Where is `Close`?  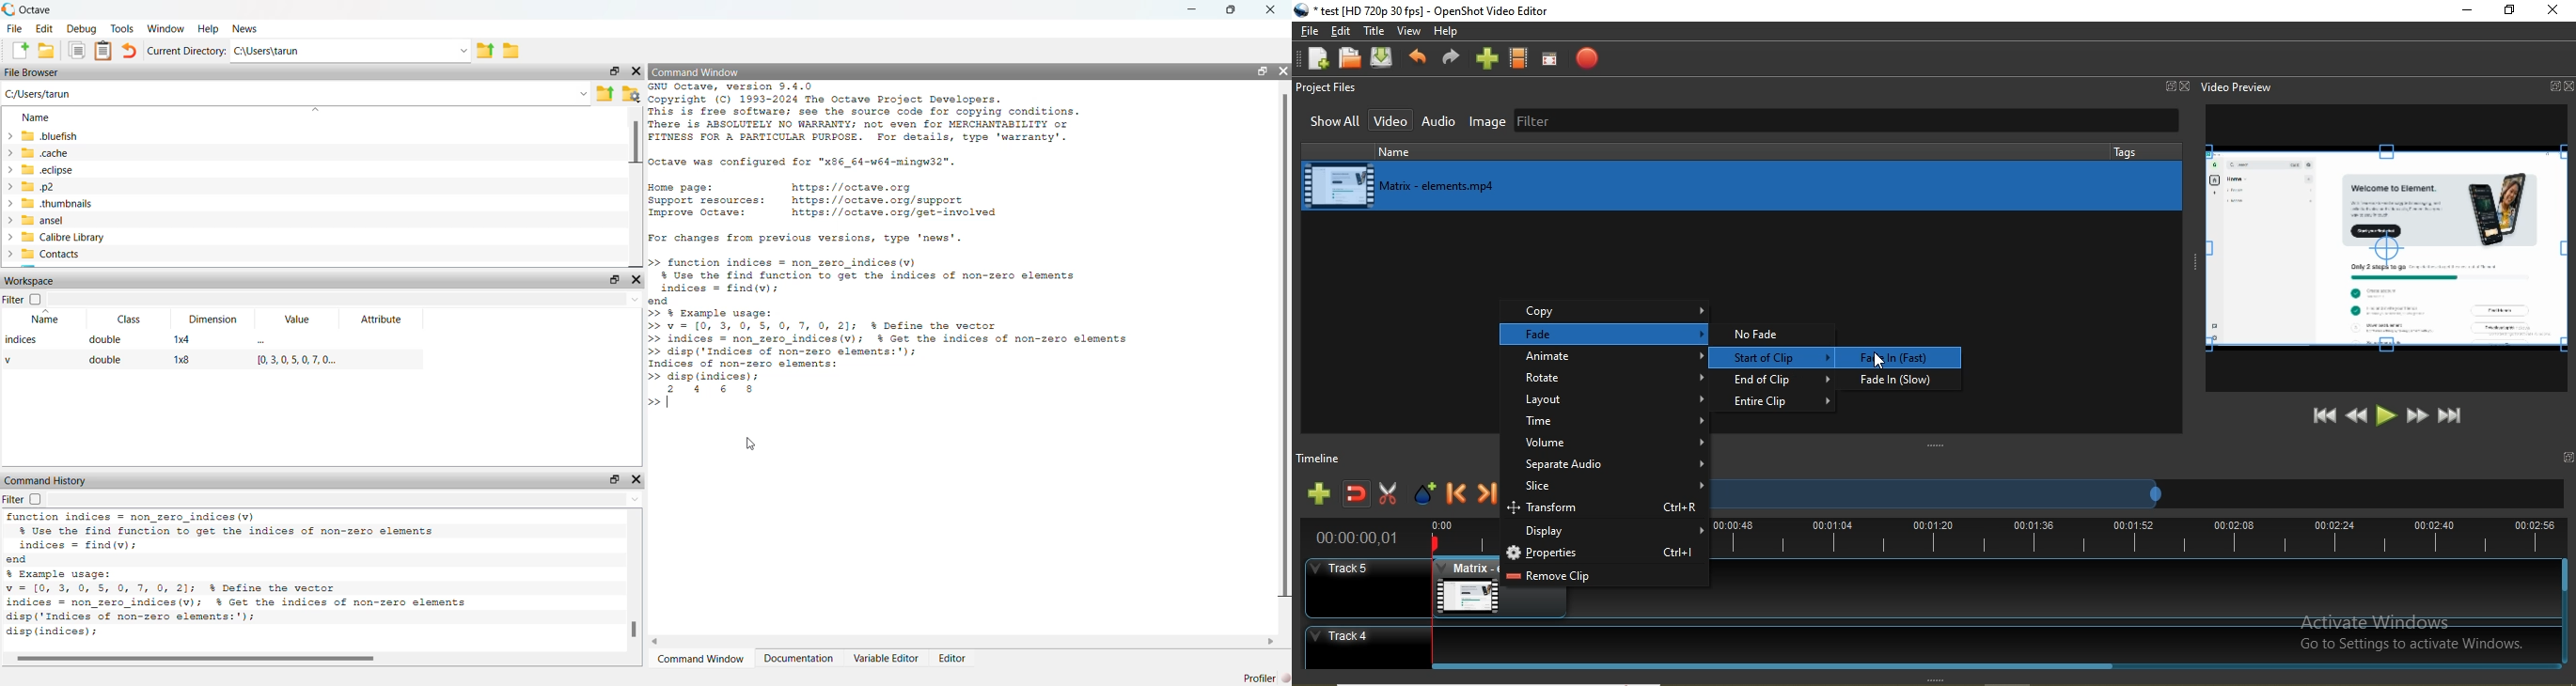 Close is located at coordinates (2187, 86).